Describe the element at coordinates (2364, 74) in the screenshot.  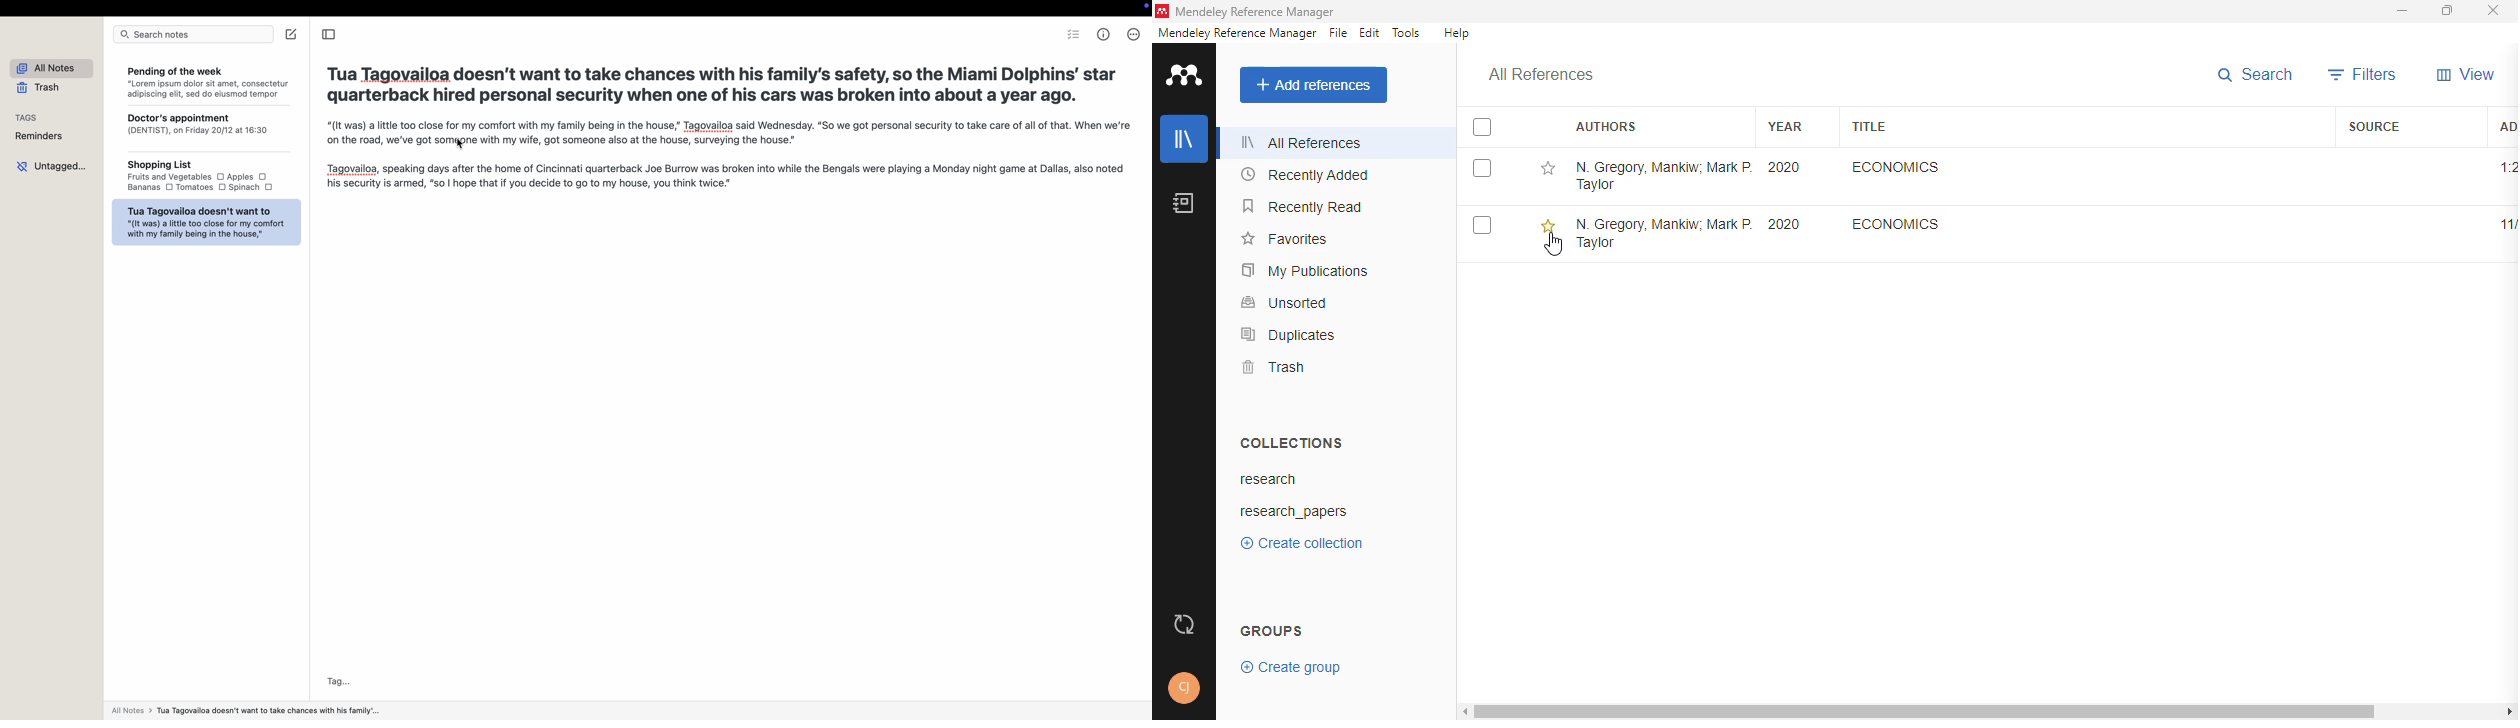
I see `filters` at that location.